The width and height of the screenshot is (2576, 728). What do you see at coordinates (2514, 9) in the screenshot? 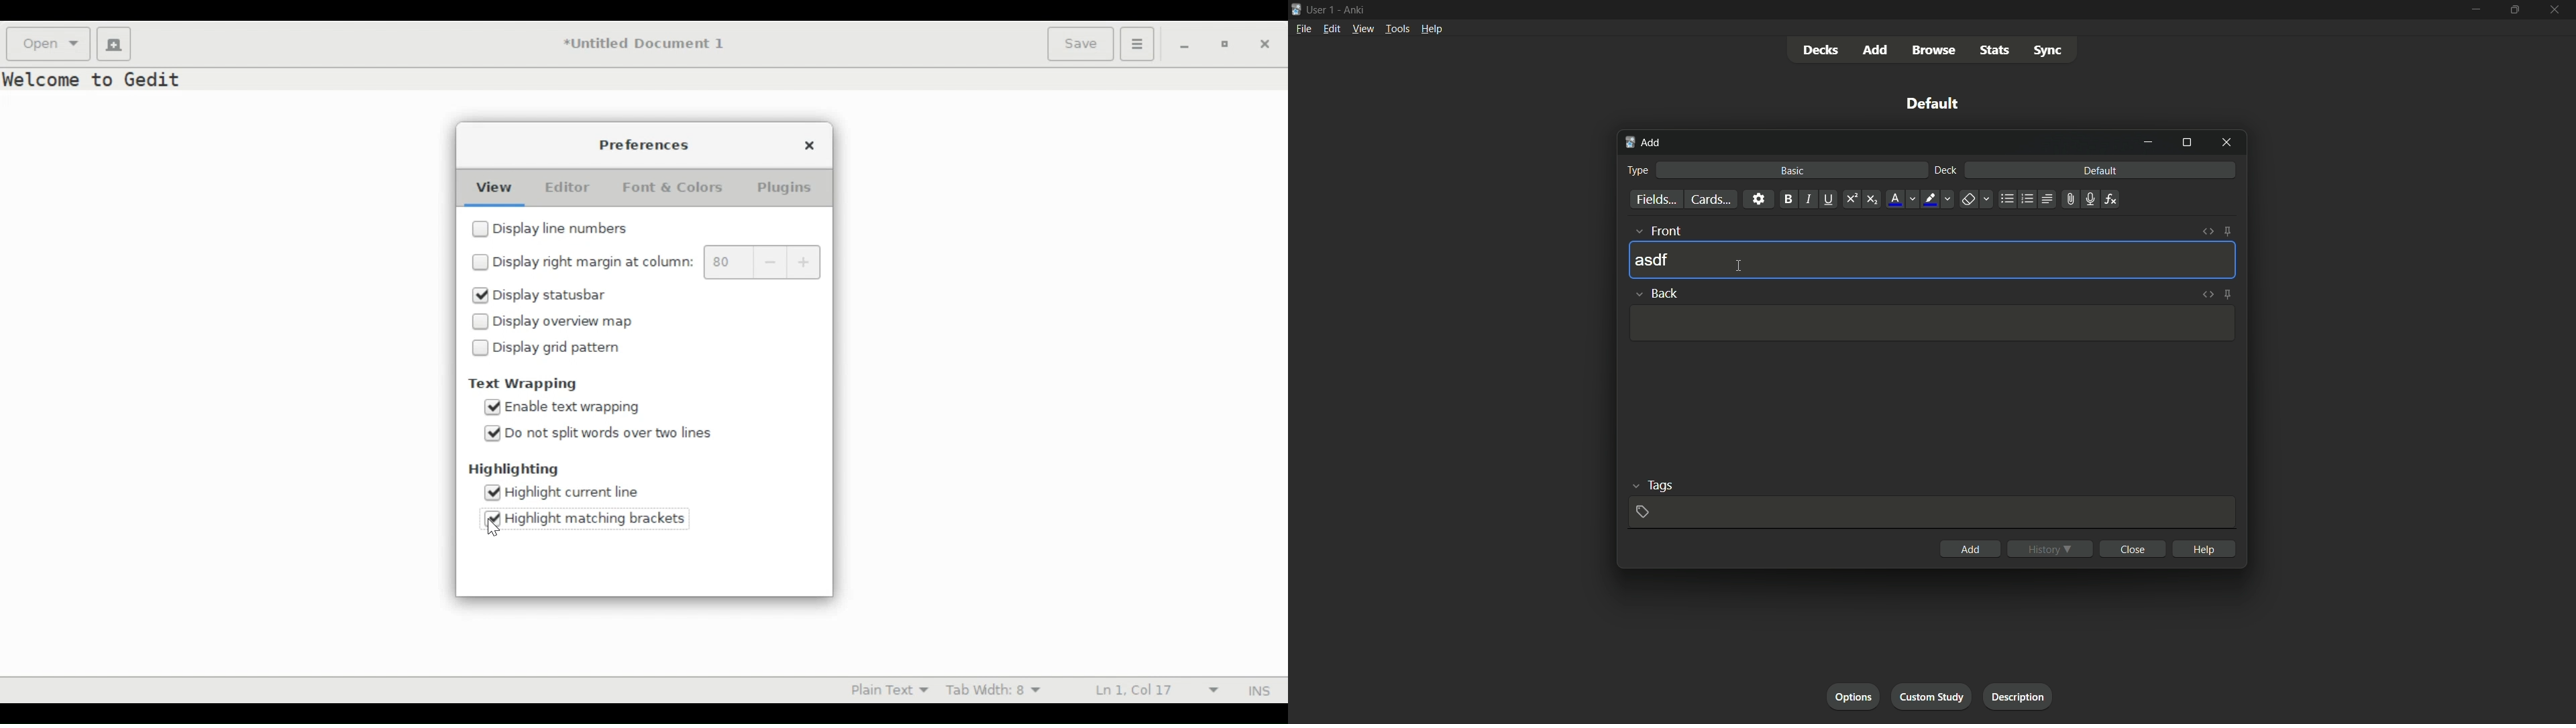
I see `maximize` at bounding box center [2514, 9].